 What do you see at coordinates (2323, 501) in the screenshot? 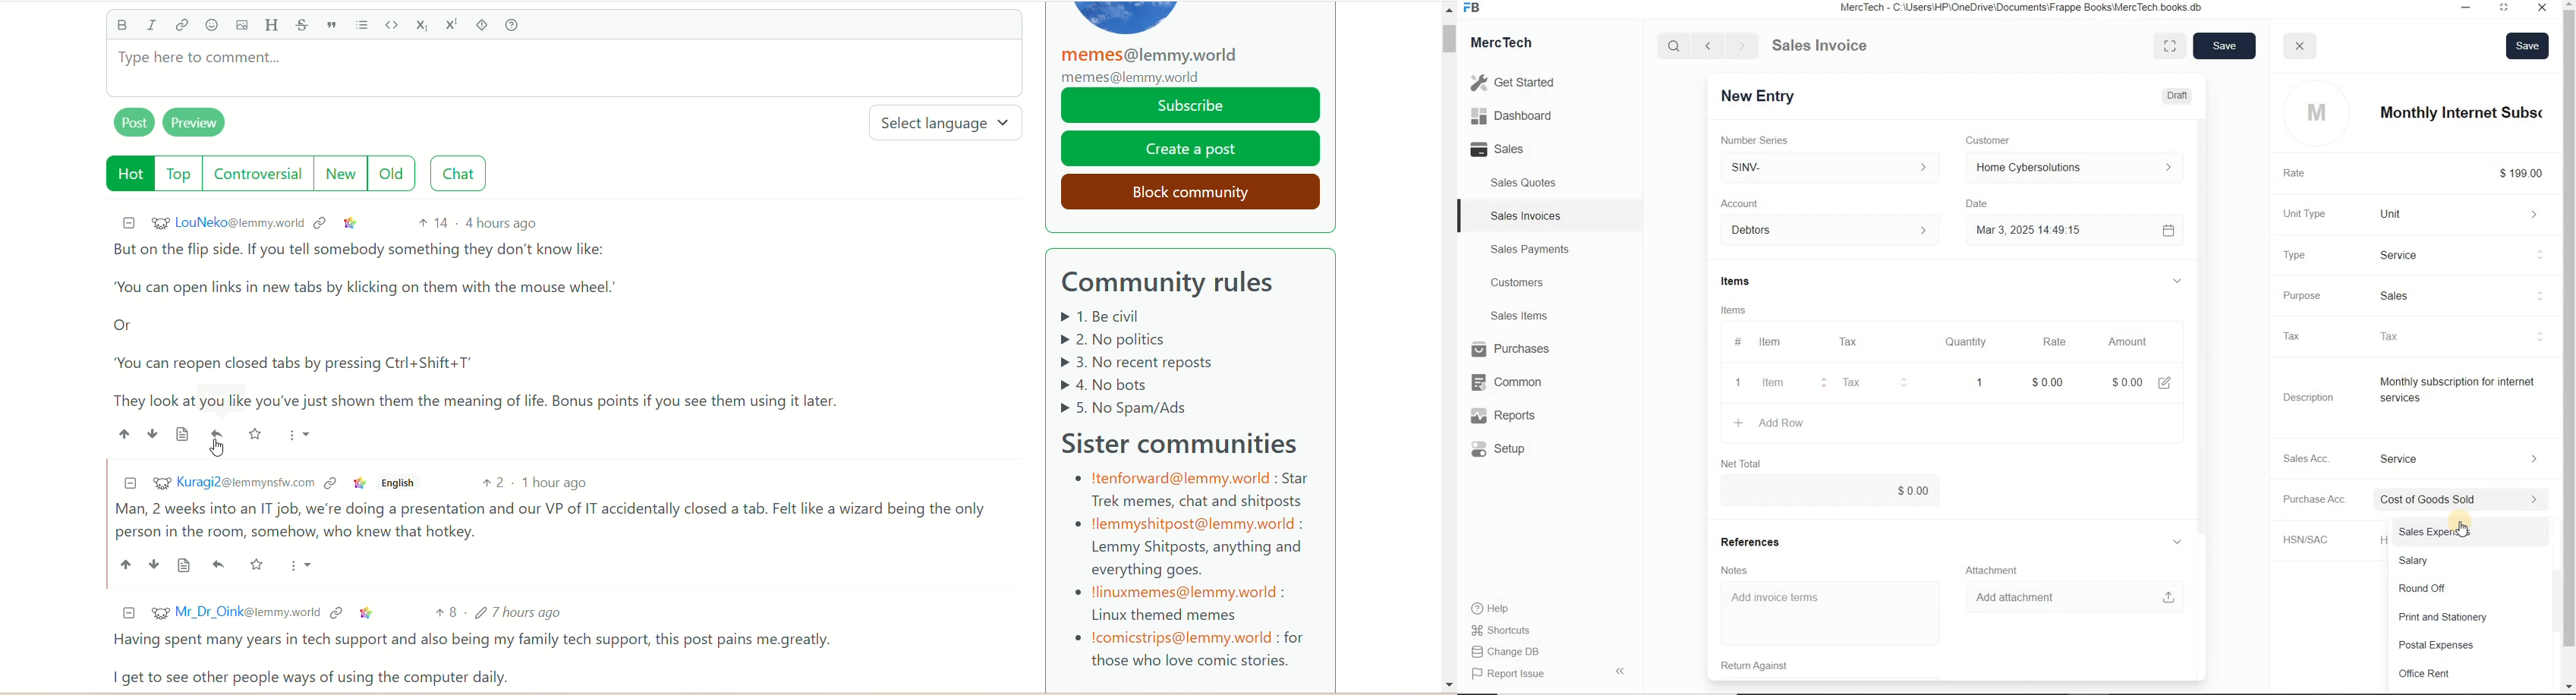
I see `Purchase Acc.` at bounding box center [2323, 501].